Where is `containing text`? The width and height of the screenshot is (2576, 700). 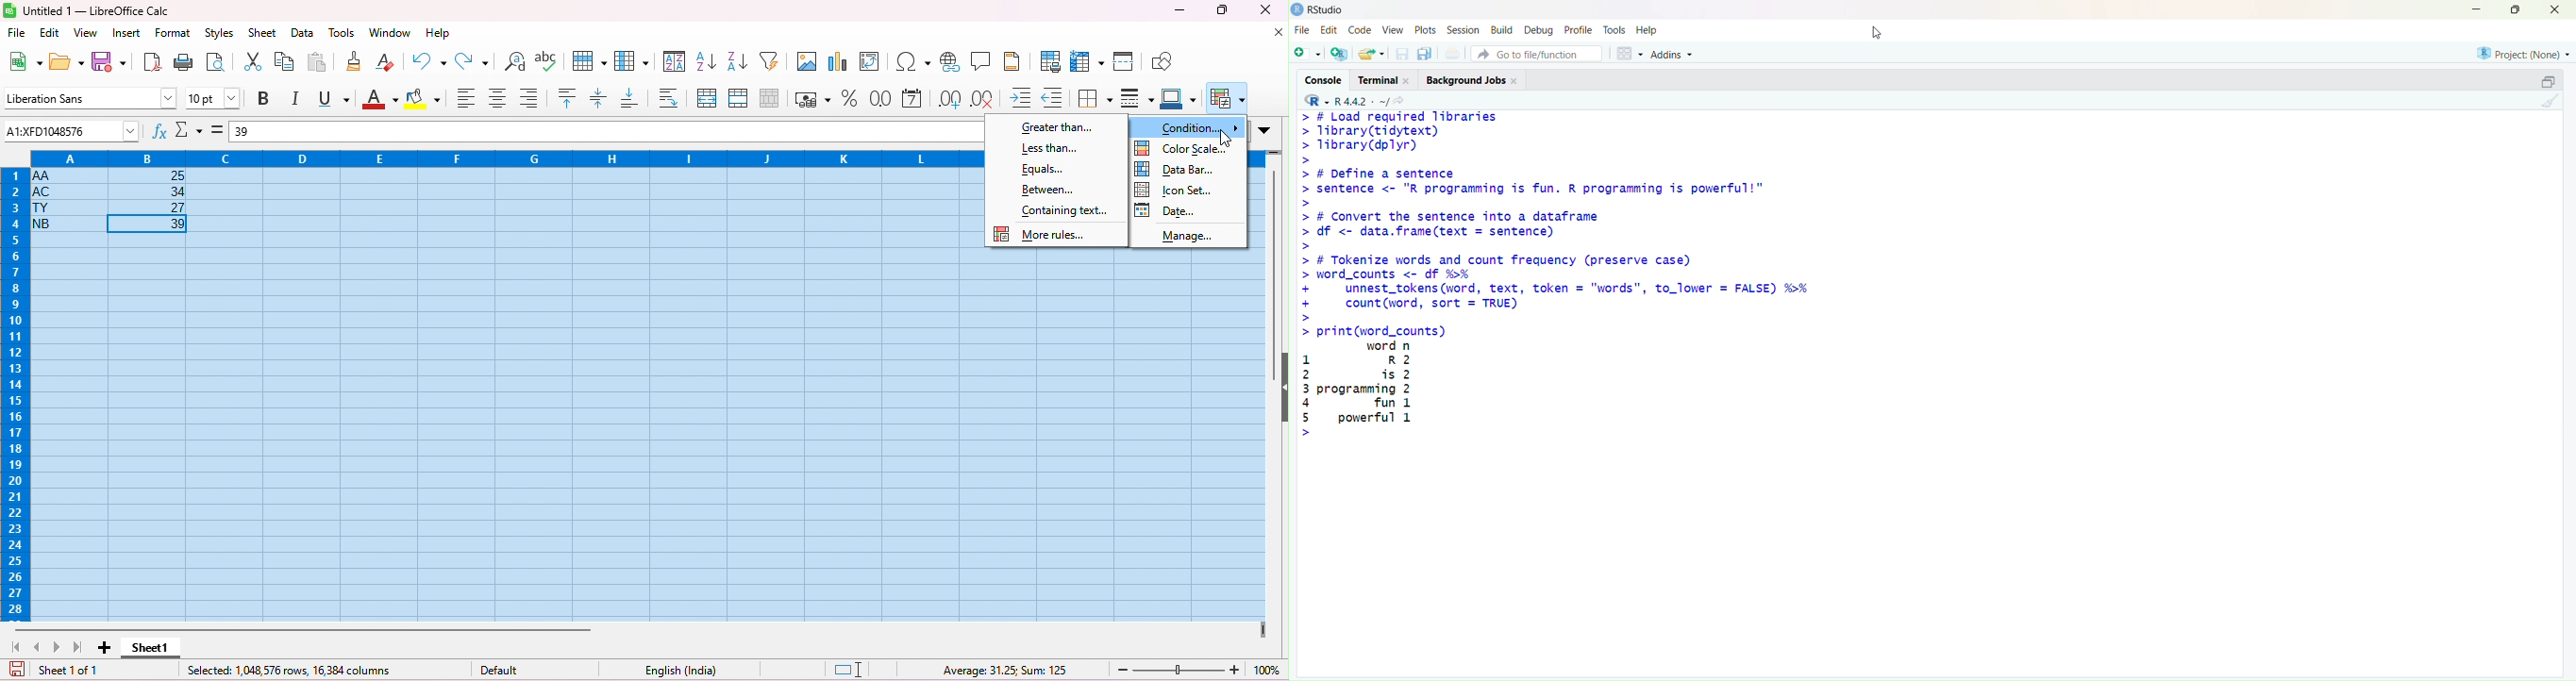
containing text is located at coordinates (1063, 211).